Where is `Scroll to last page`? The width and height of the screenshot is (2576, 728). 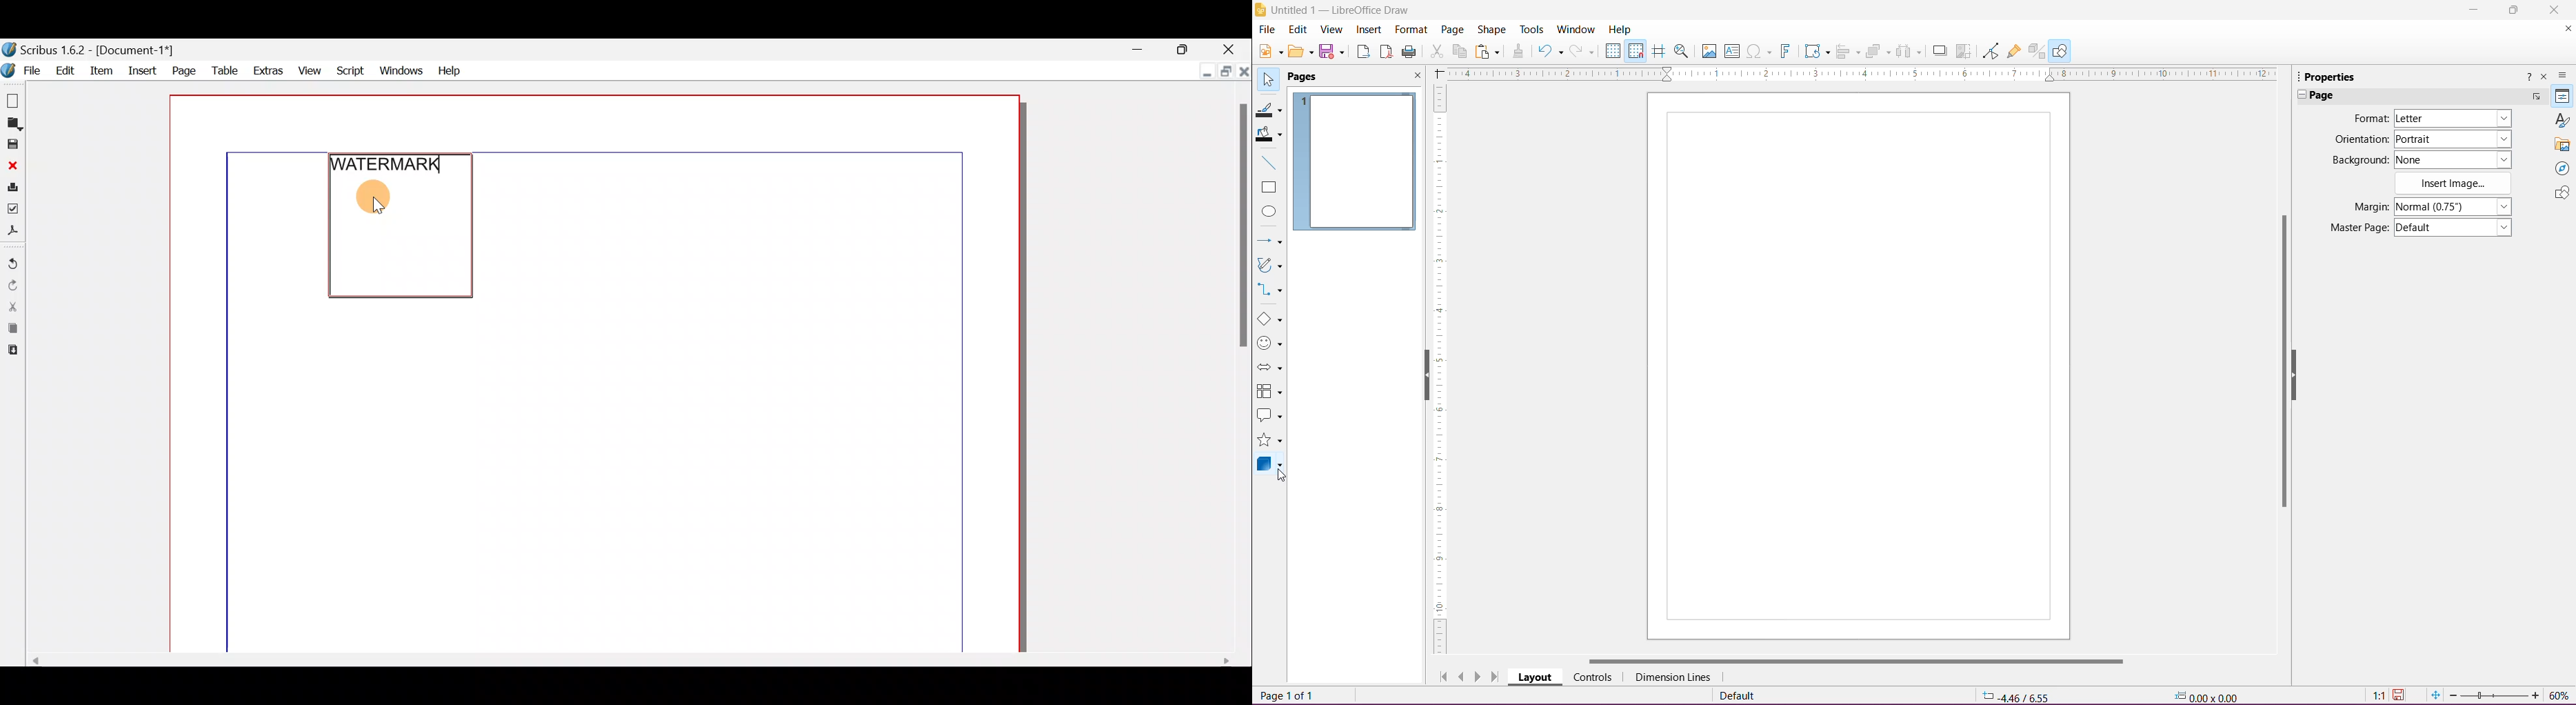 Scroll to last page is located at coordinates (1496, 677).